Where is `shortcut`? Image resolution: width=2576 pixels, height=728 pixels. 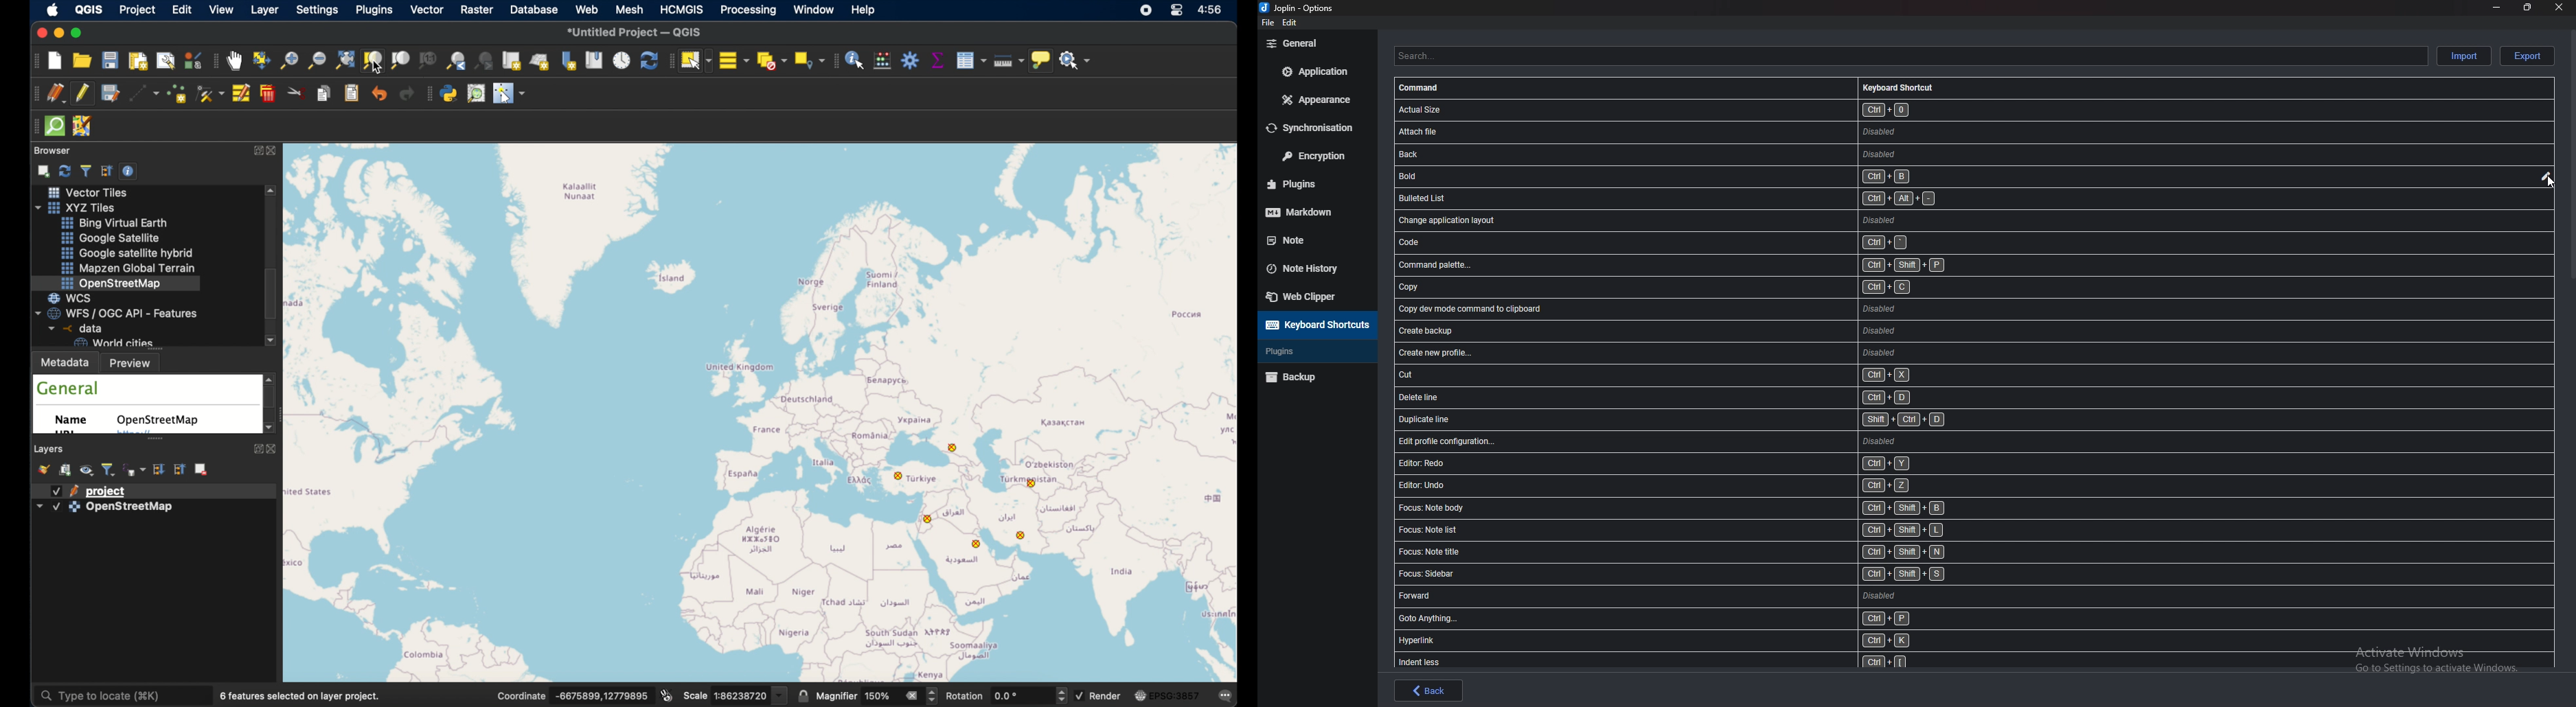
shortcut is located at coordinates (1707, 509).